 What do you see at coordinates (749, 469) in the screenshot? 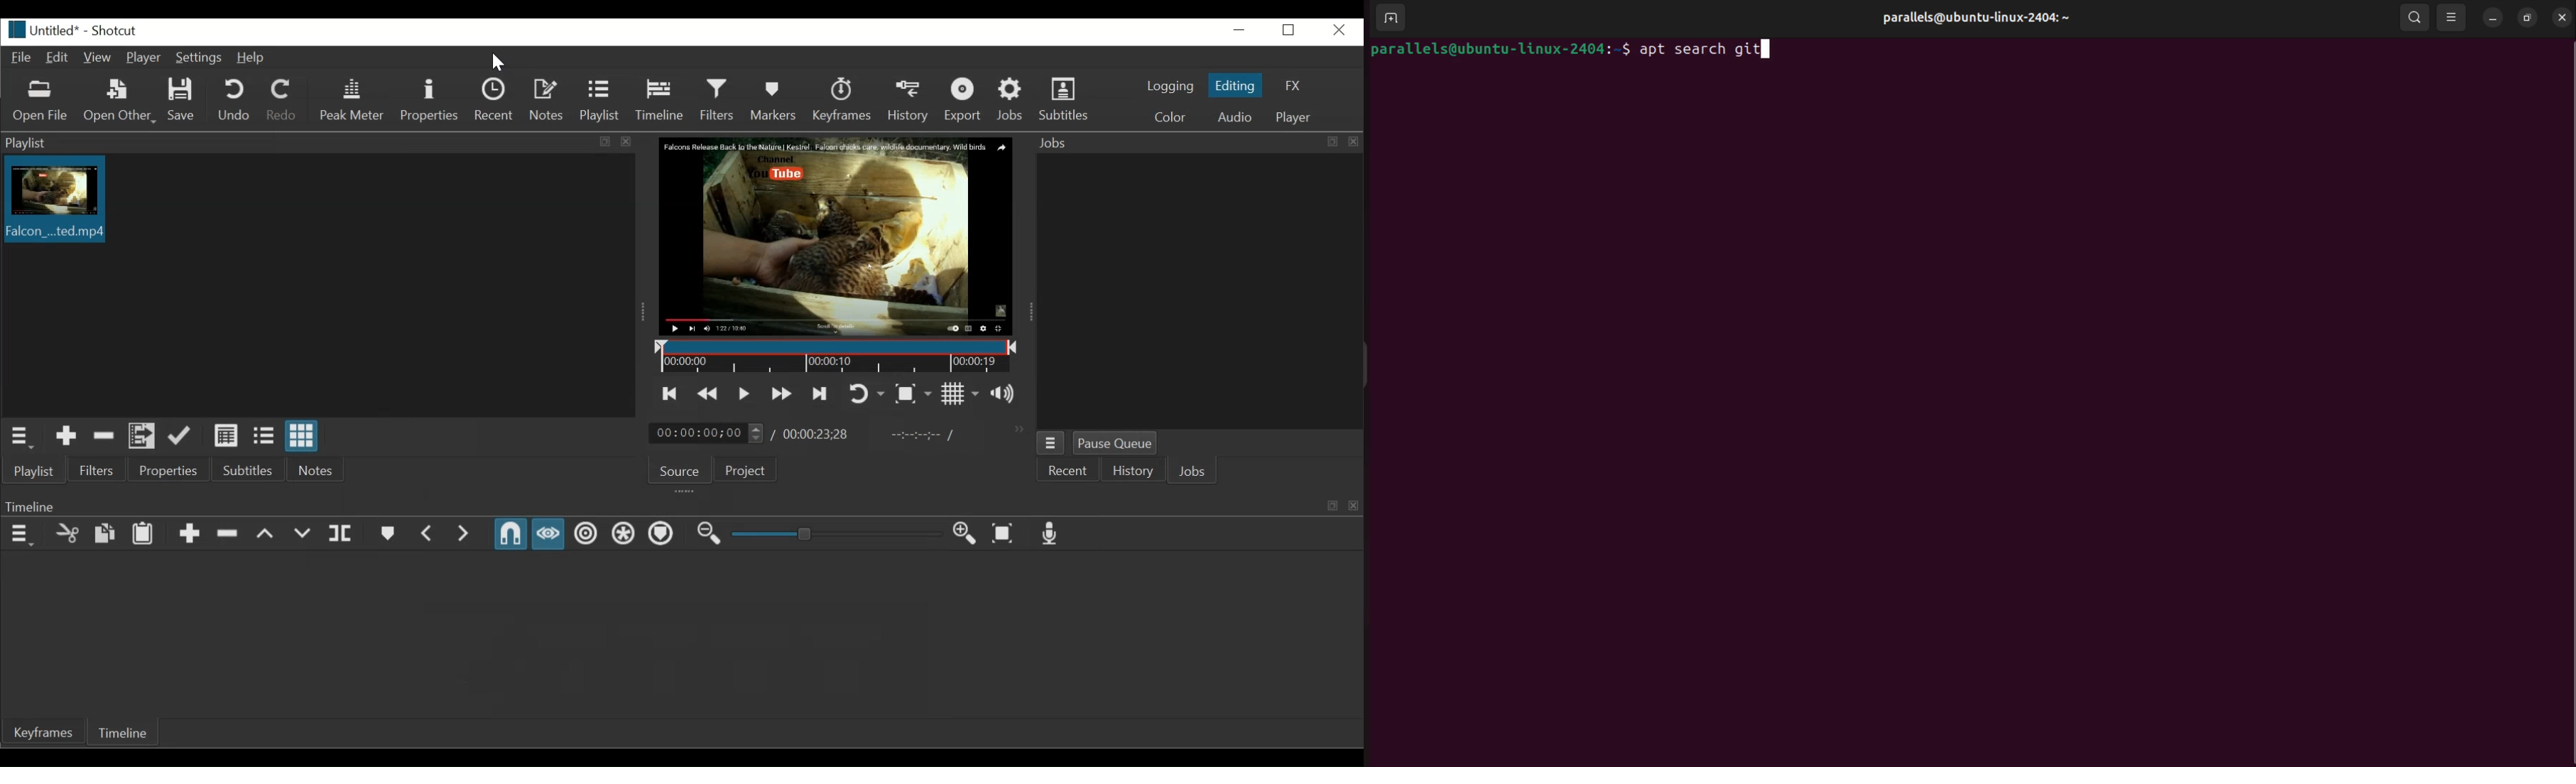
I see `Project` at bounding box center [749, 469].